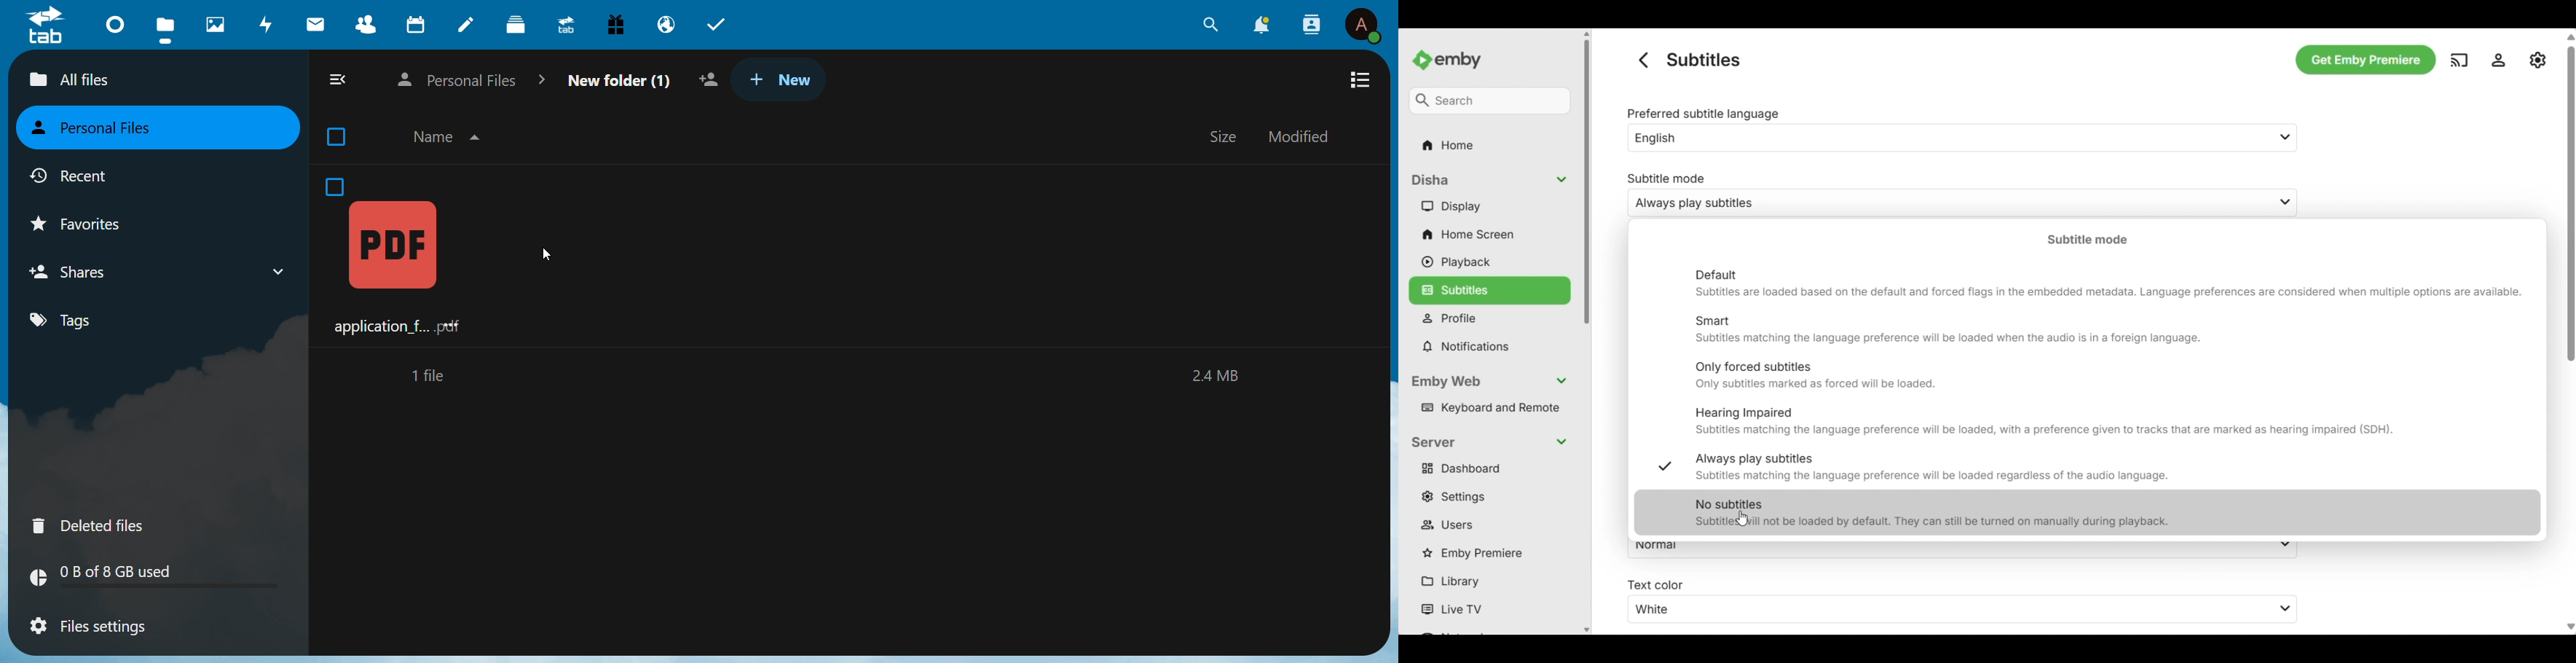 Image resolution: width=2576 pixels, height=672 pixels. Describe the element at coordinates (267, 23) in the screenshot. I see `actiivity` at that location.